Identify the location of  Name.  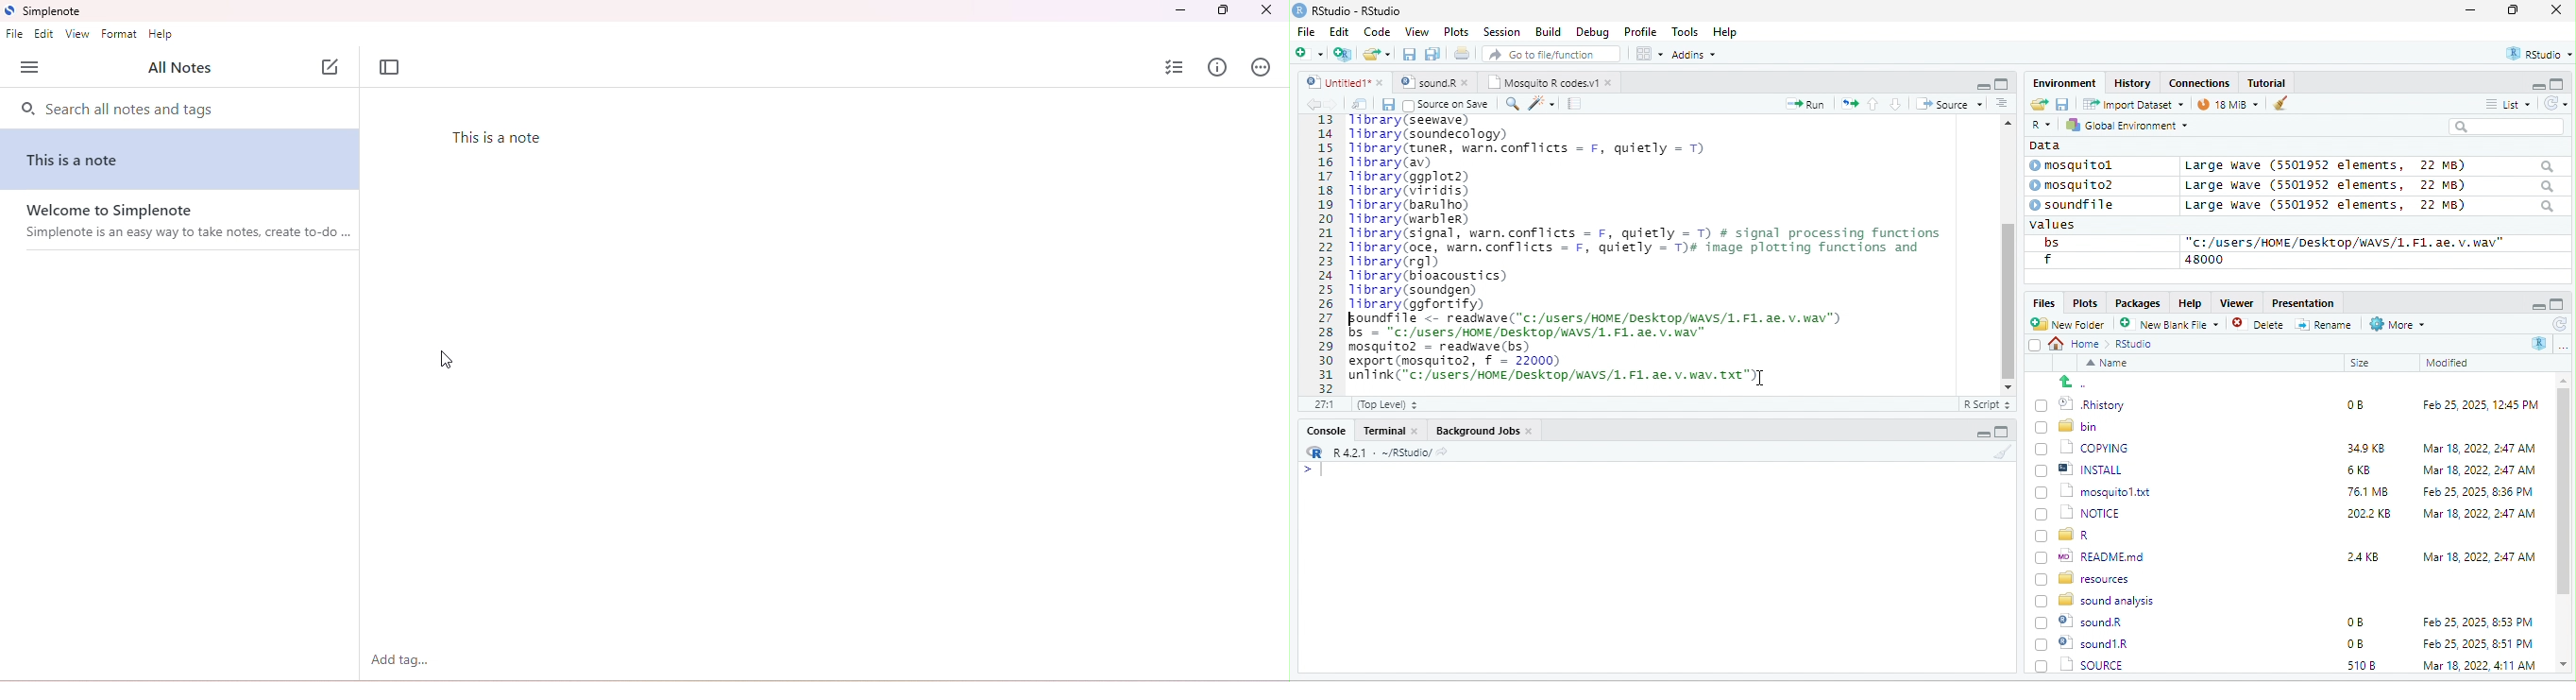
(2110, 365).